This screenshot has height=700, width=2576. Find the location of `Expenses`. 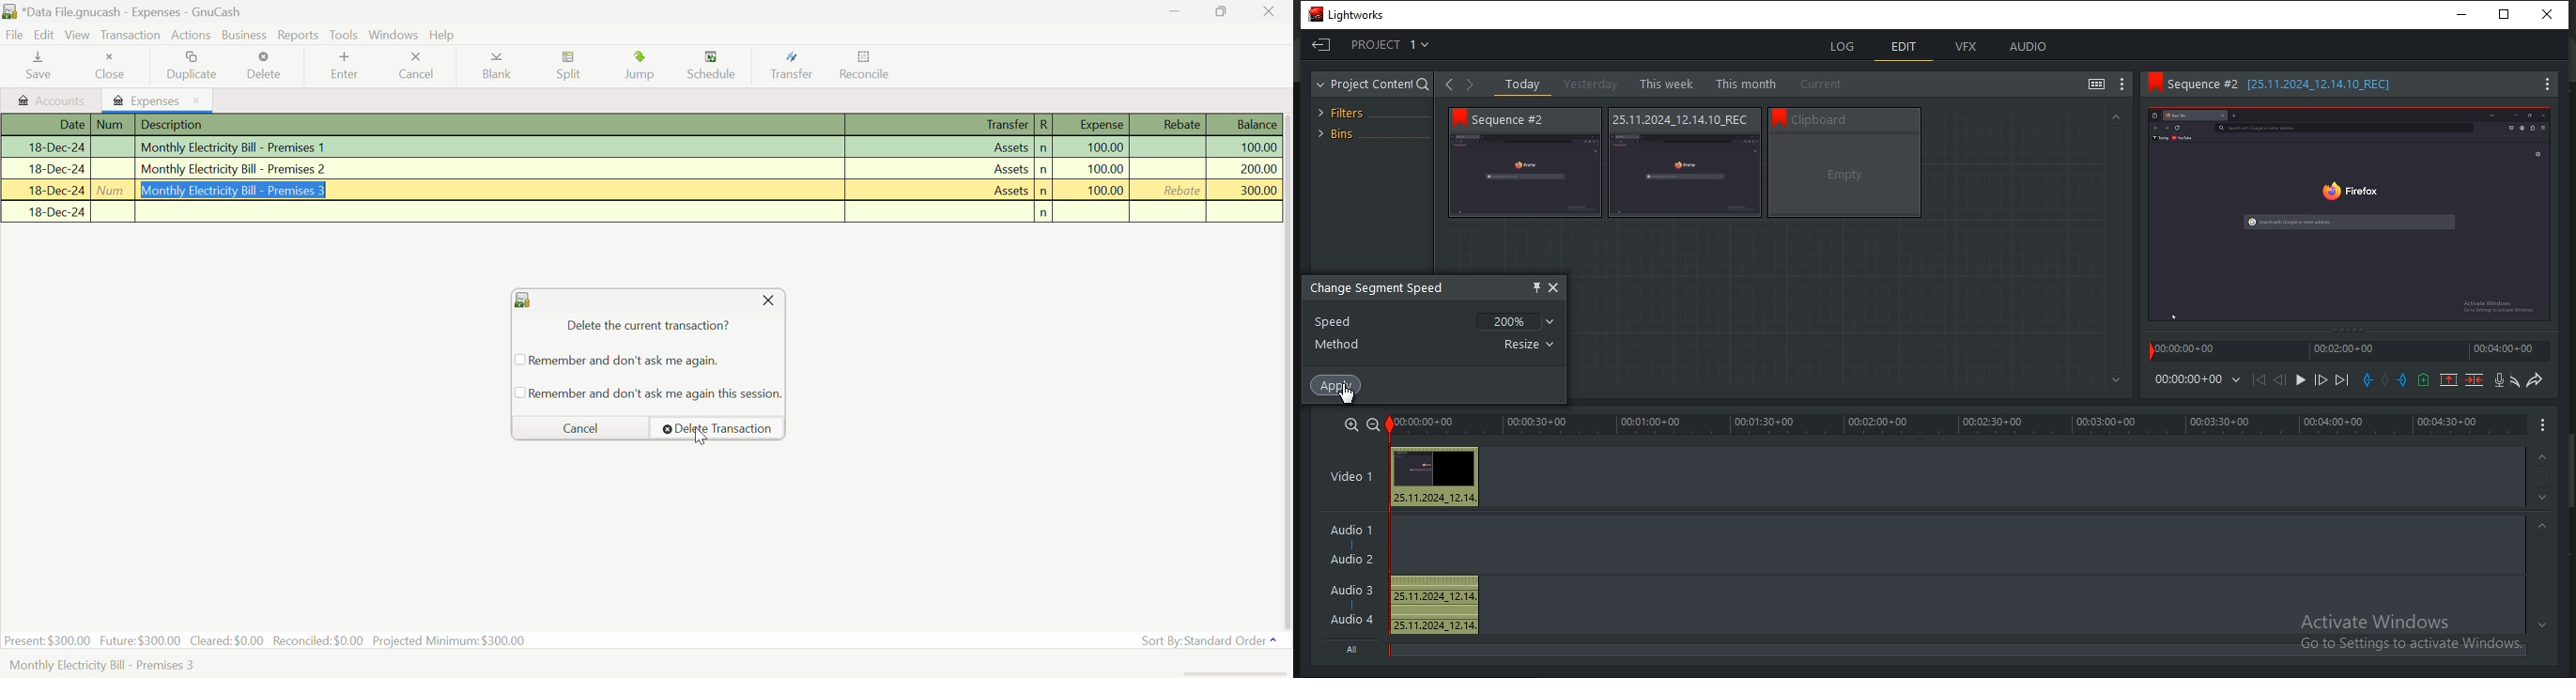

Expenses is located at coordinates (158, 100).